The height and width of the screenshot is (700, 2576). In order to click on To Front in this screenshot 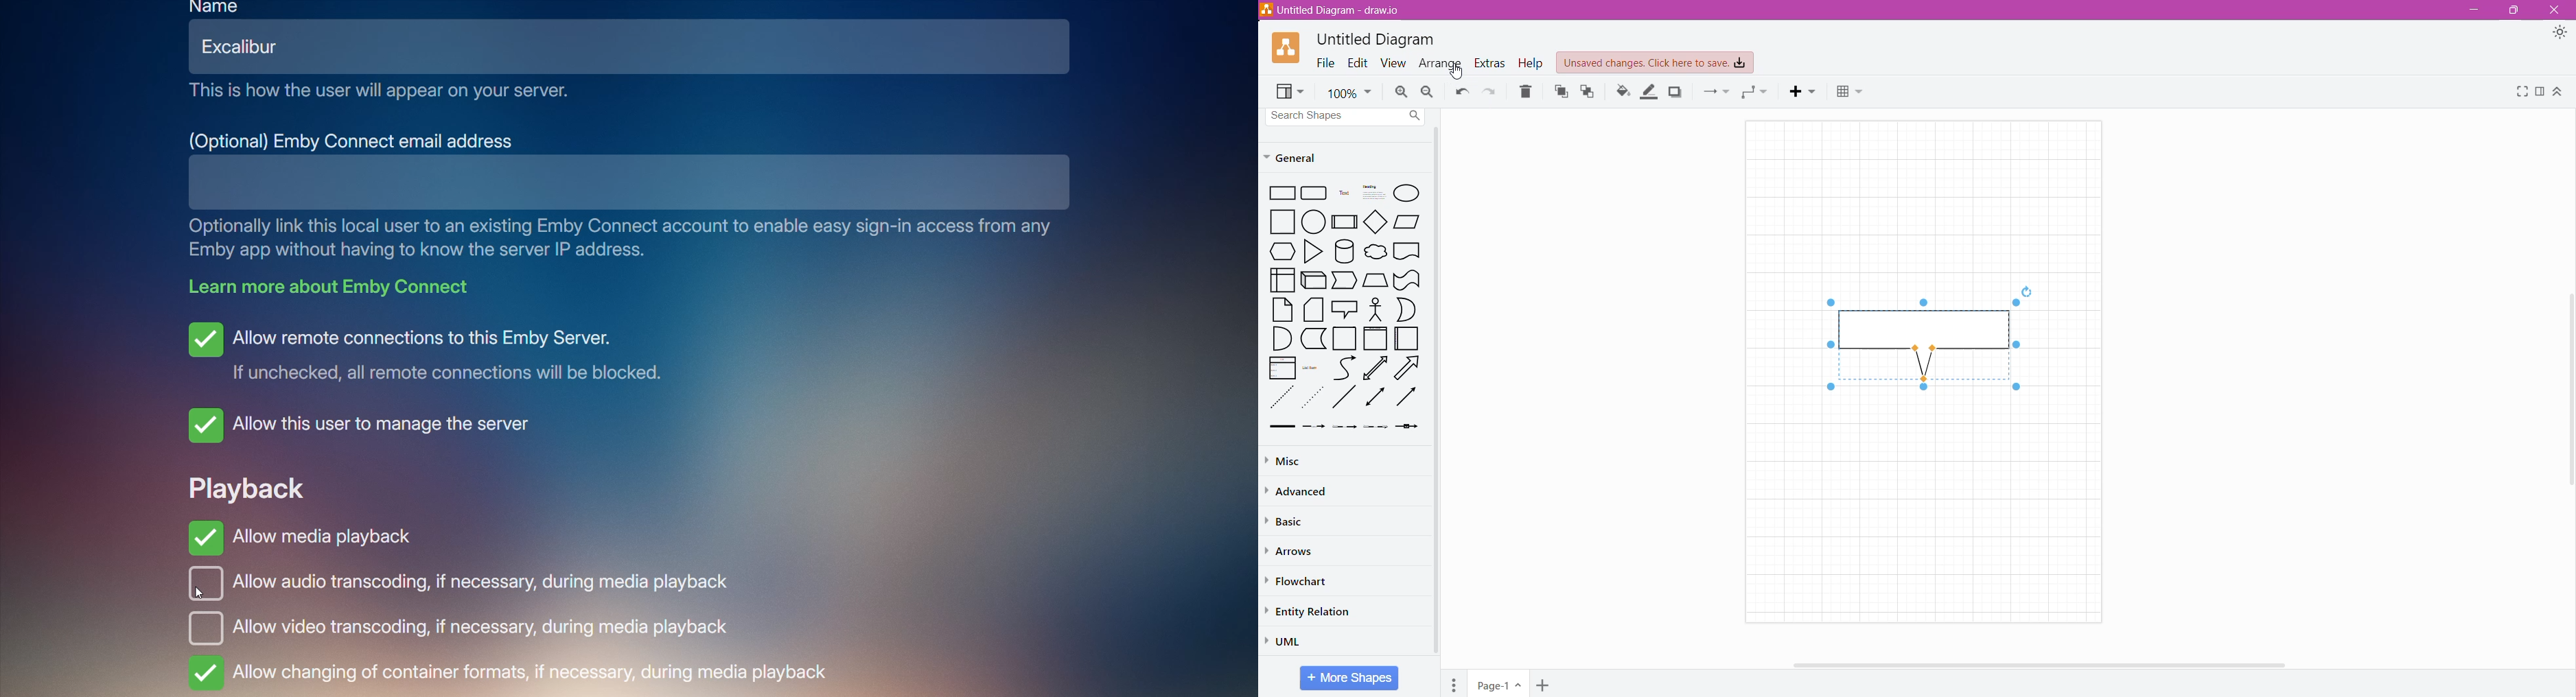, I will do `click(1559, 91)`.